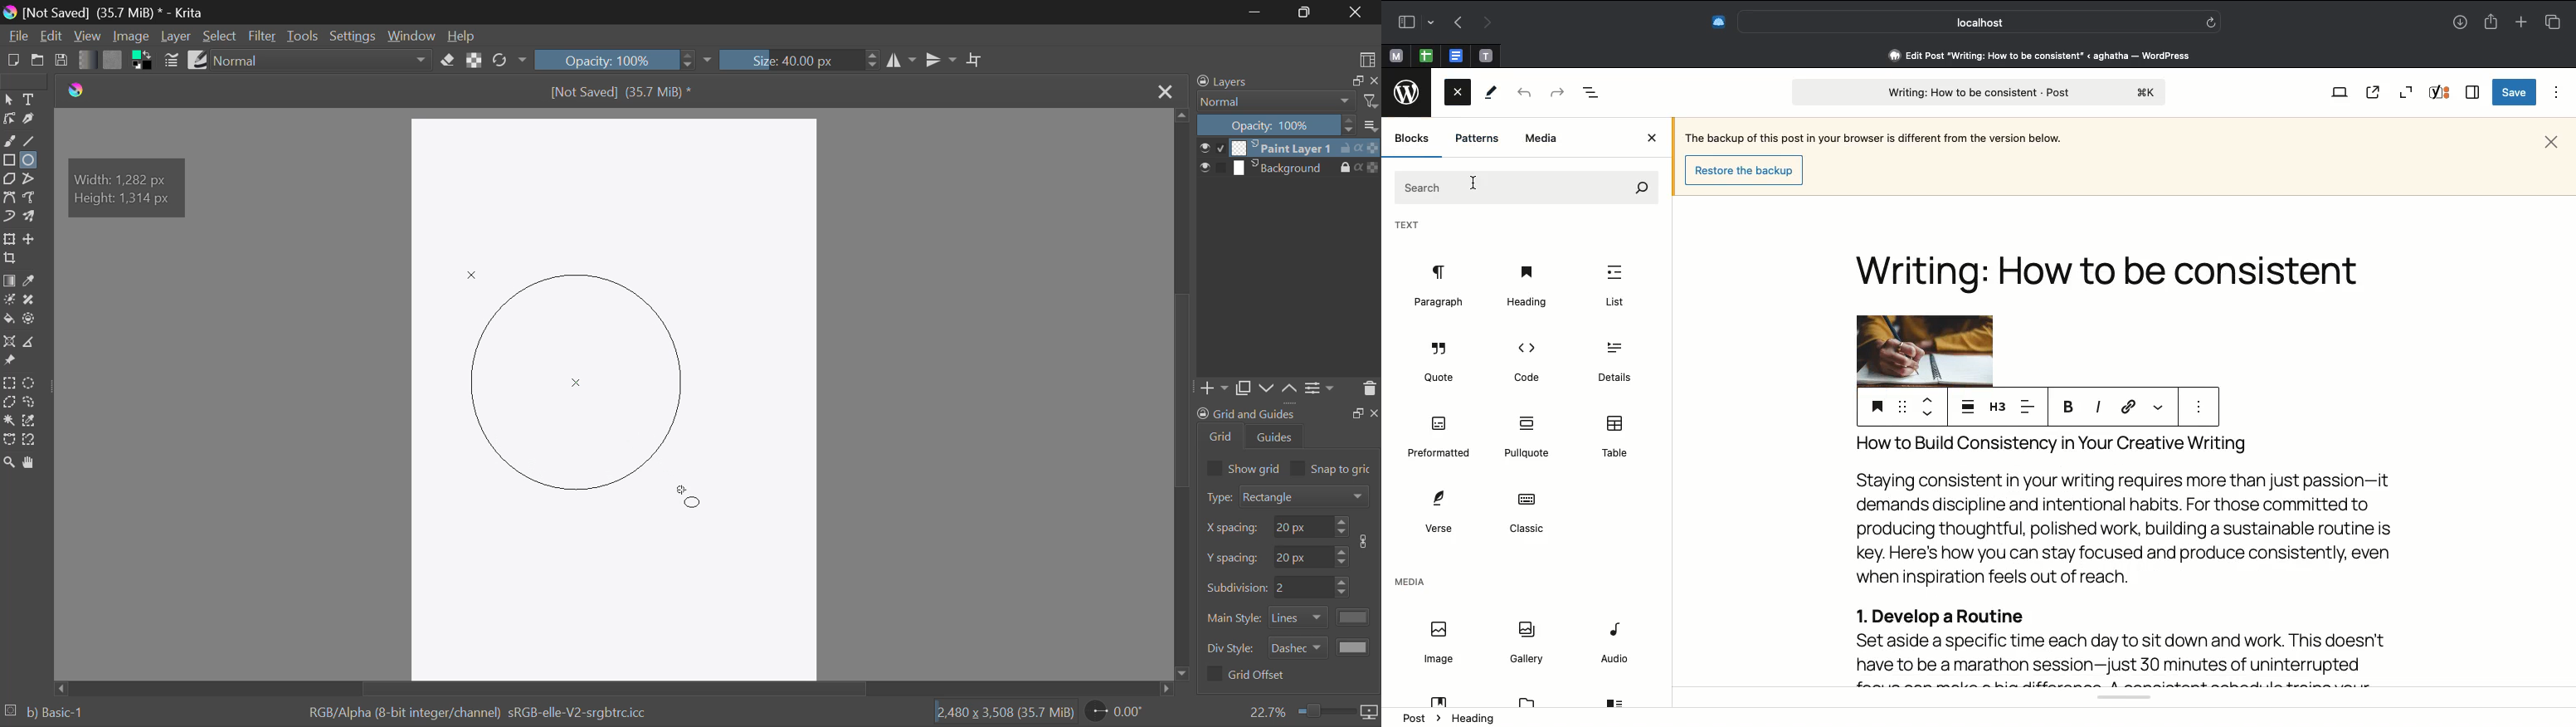 This screenshot has height=728, width=2576. What do you see at coordinates (1872, 136) in the screenshot?
I see `Sentence about backup ` at bounding box center [1872, 136].